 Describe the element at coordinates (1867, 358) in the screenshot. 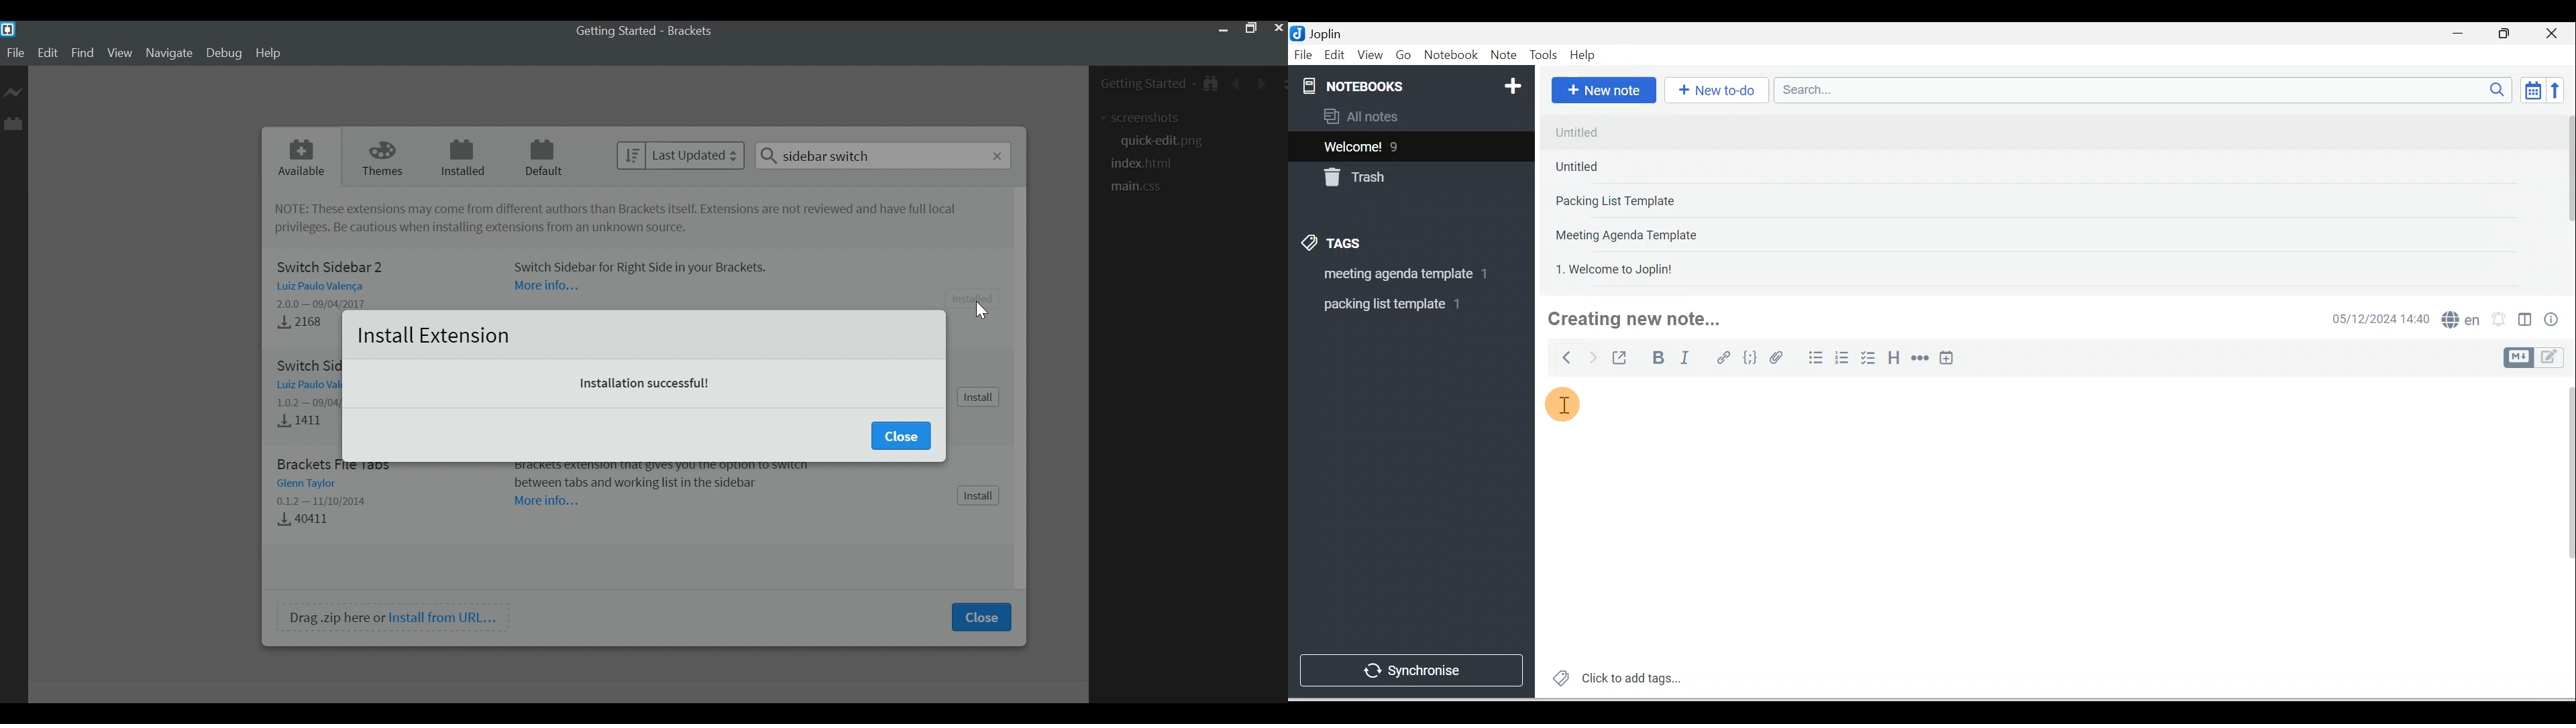

I see `Checkbox` at that location.